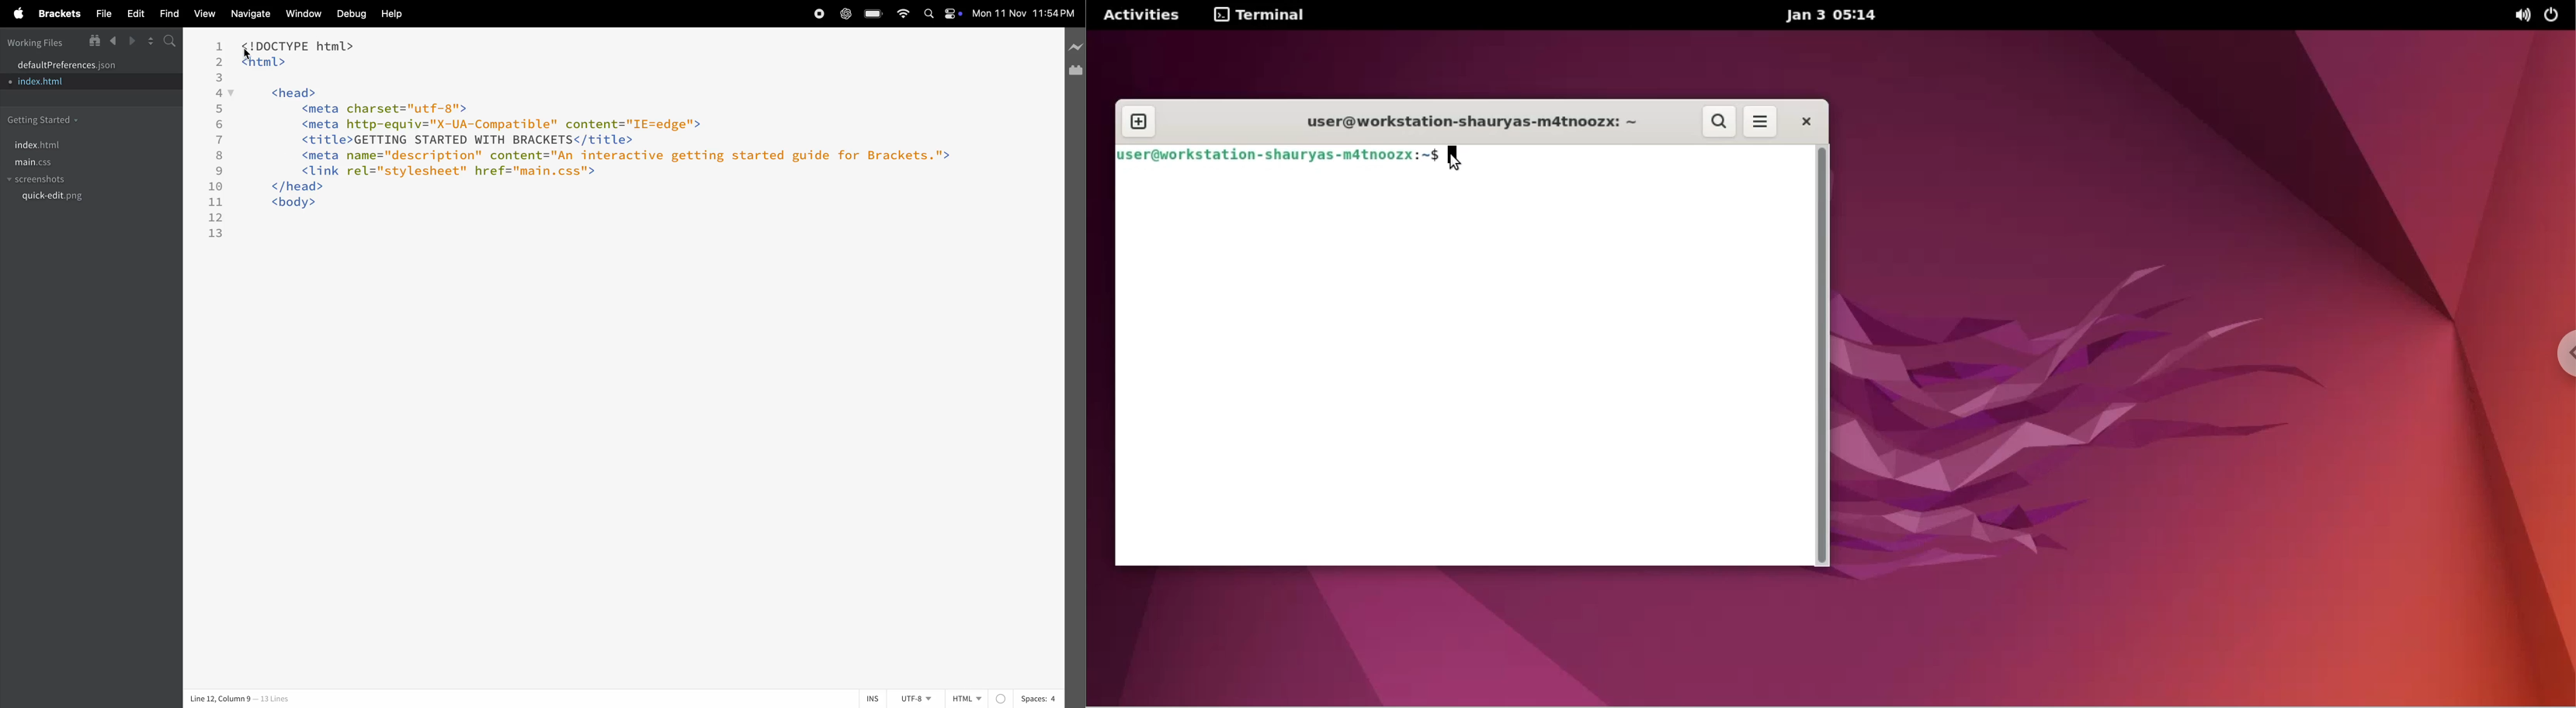 The image size is (2576, 728). I want to click on line preview, so click(1075, 50).